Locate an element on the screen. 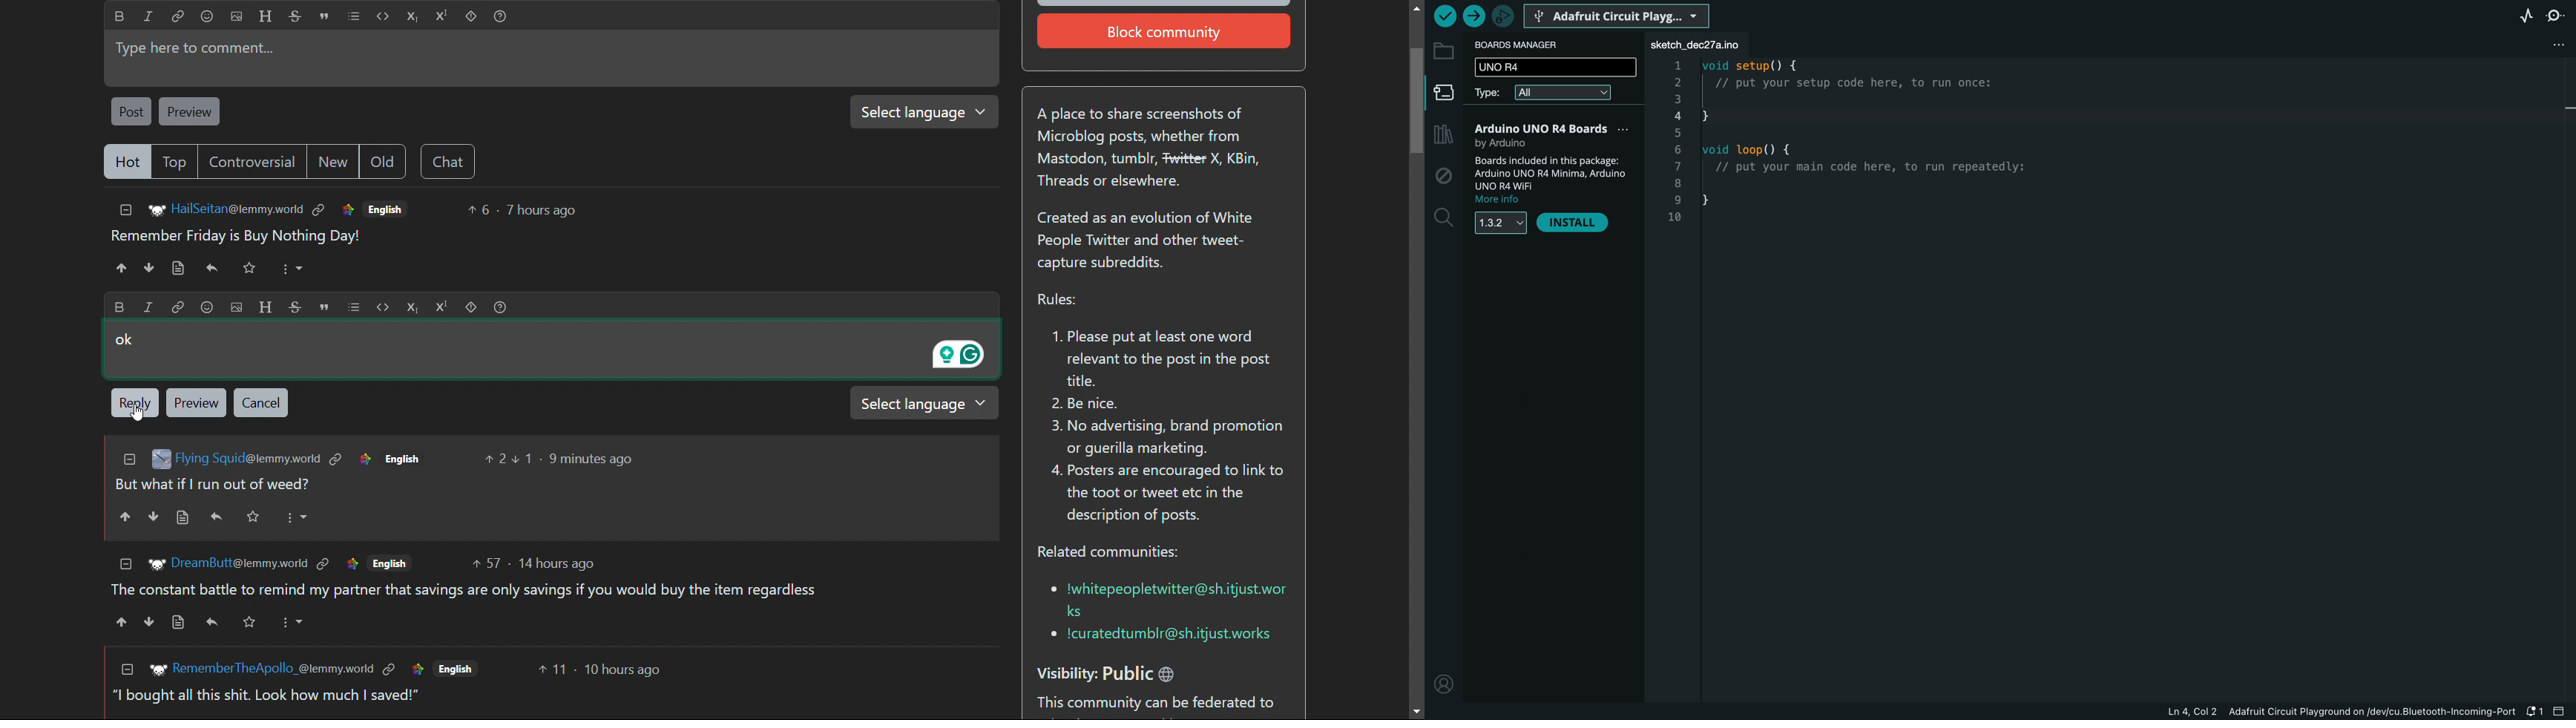  username is located at coordinates (247, 460).